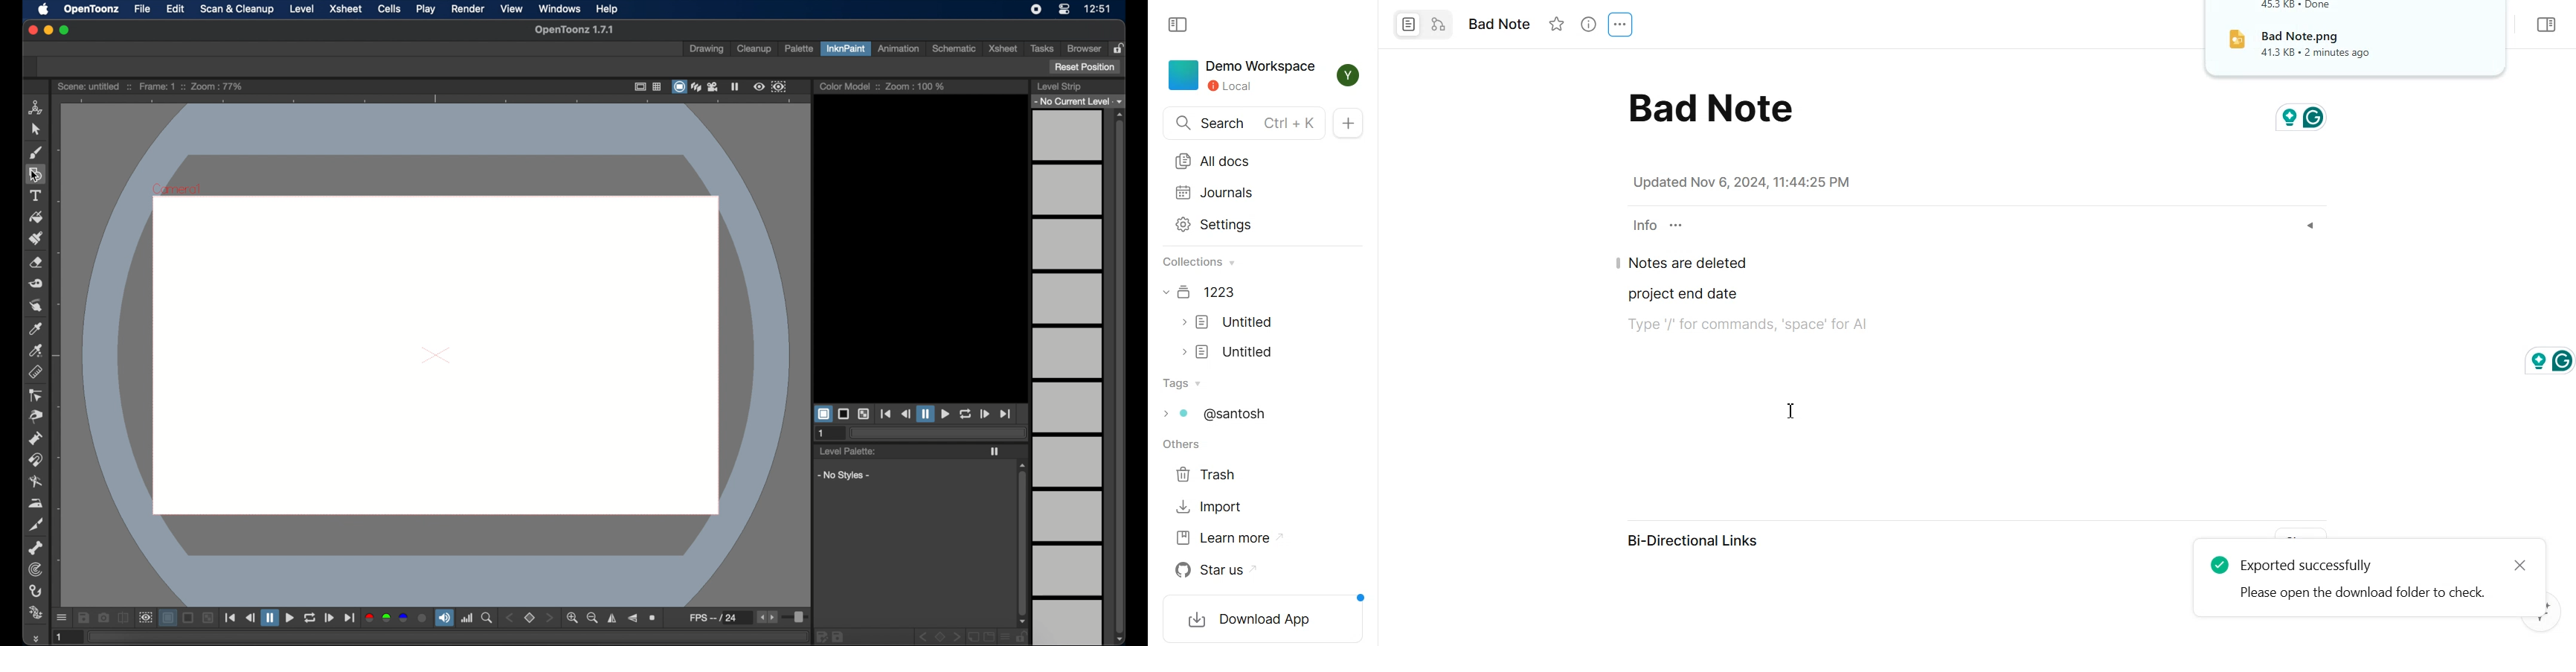 The height and width of the screenshot is (672, 2576). What do you see at coordinates (36, 153) in the screenshot?
I see `brush tool` at bounding box center [36, 153].